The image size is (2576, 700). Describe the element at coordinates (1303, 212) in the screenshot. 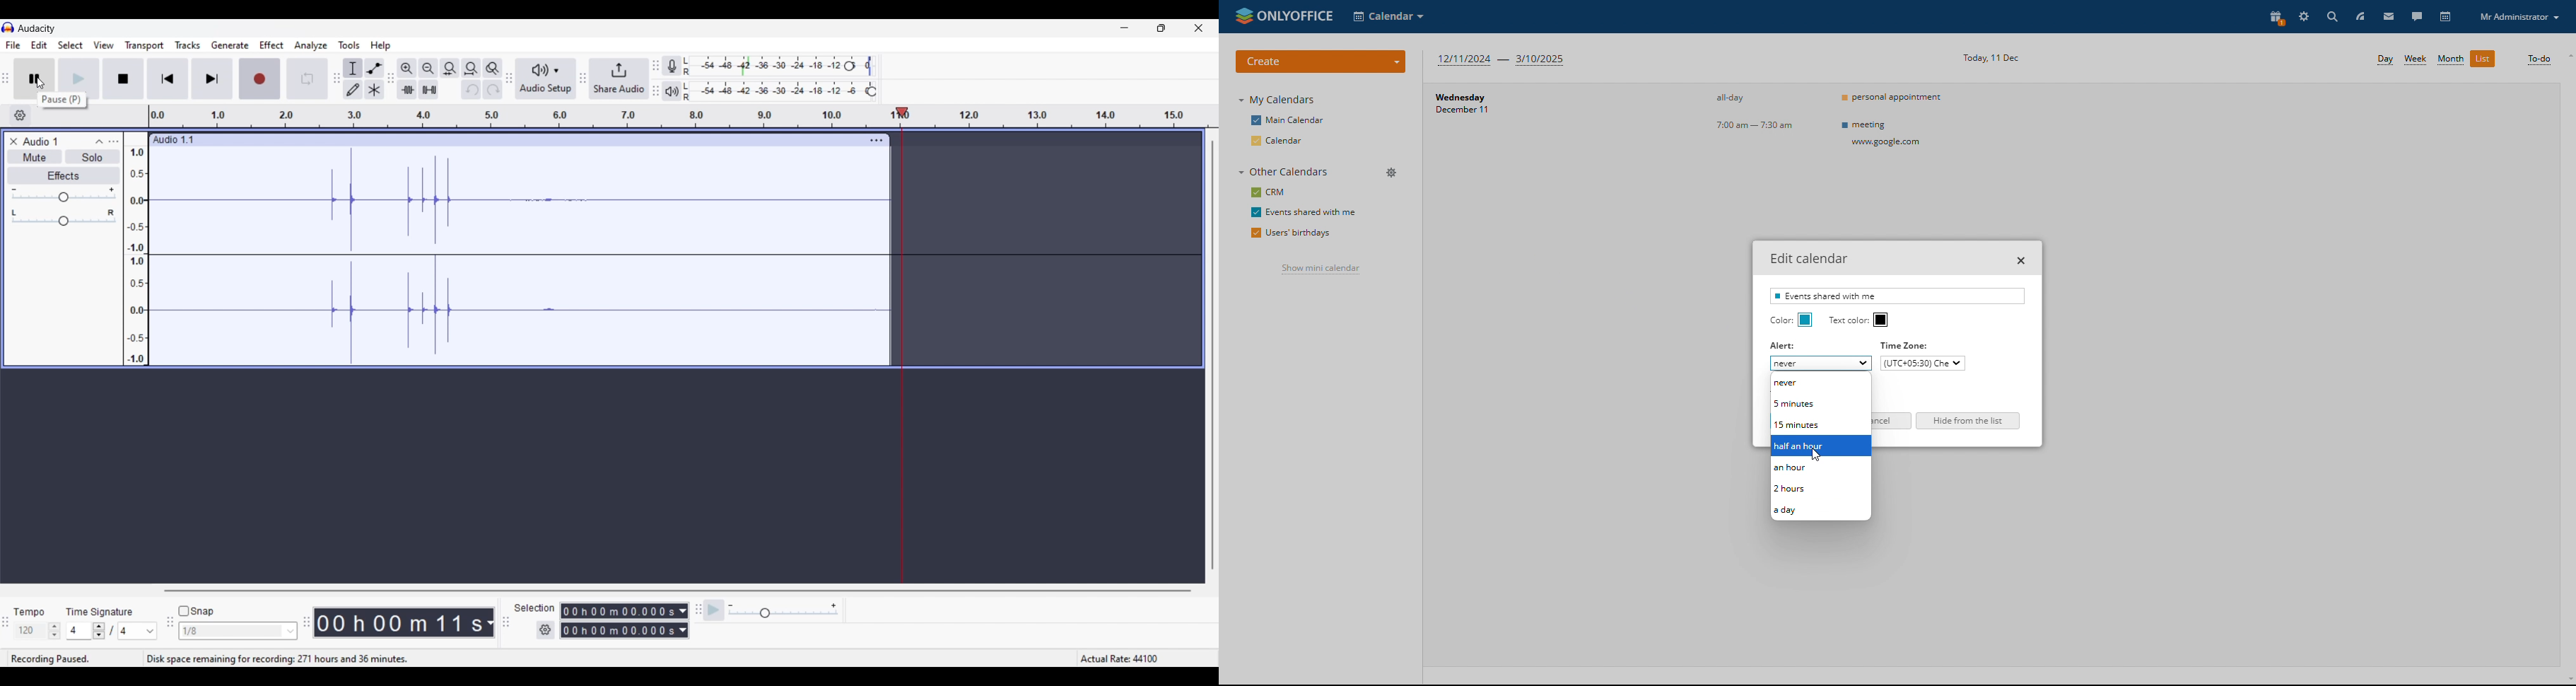

I see `events shared with me` at that location.